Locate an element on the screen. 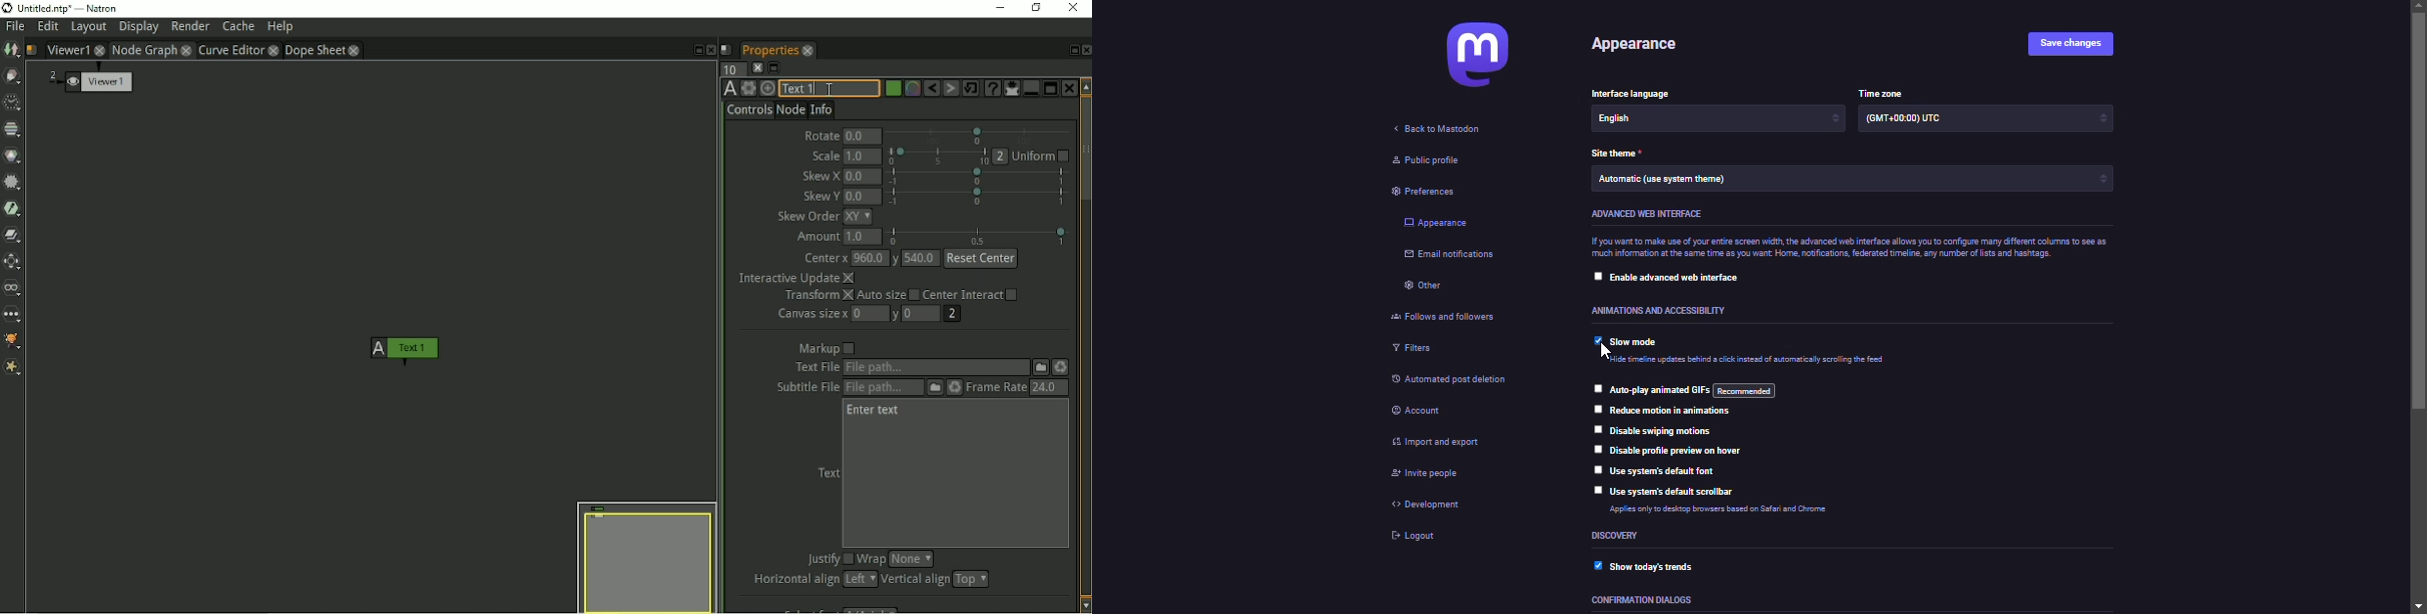 The width and height of the screenshot is (2436, 616). scroll bar is located at coordinates (2421, 207).